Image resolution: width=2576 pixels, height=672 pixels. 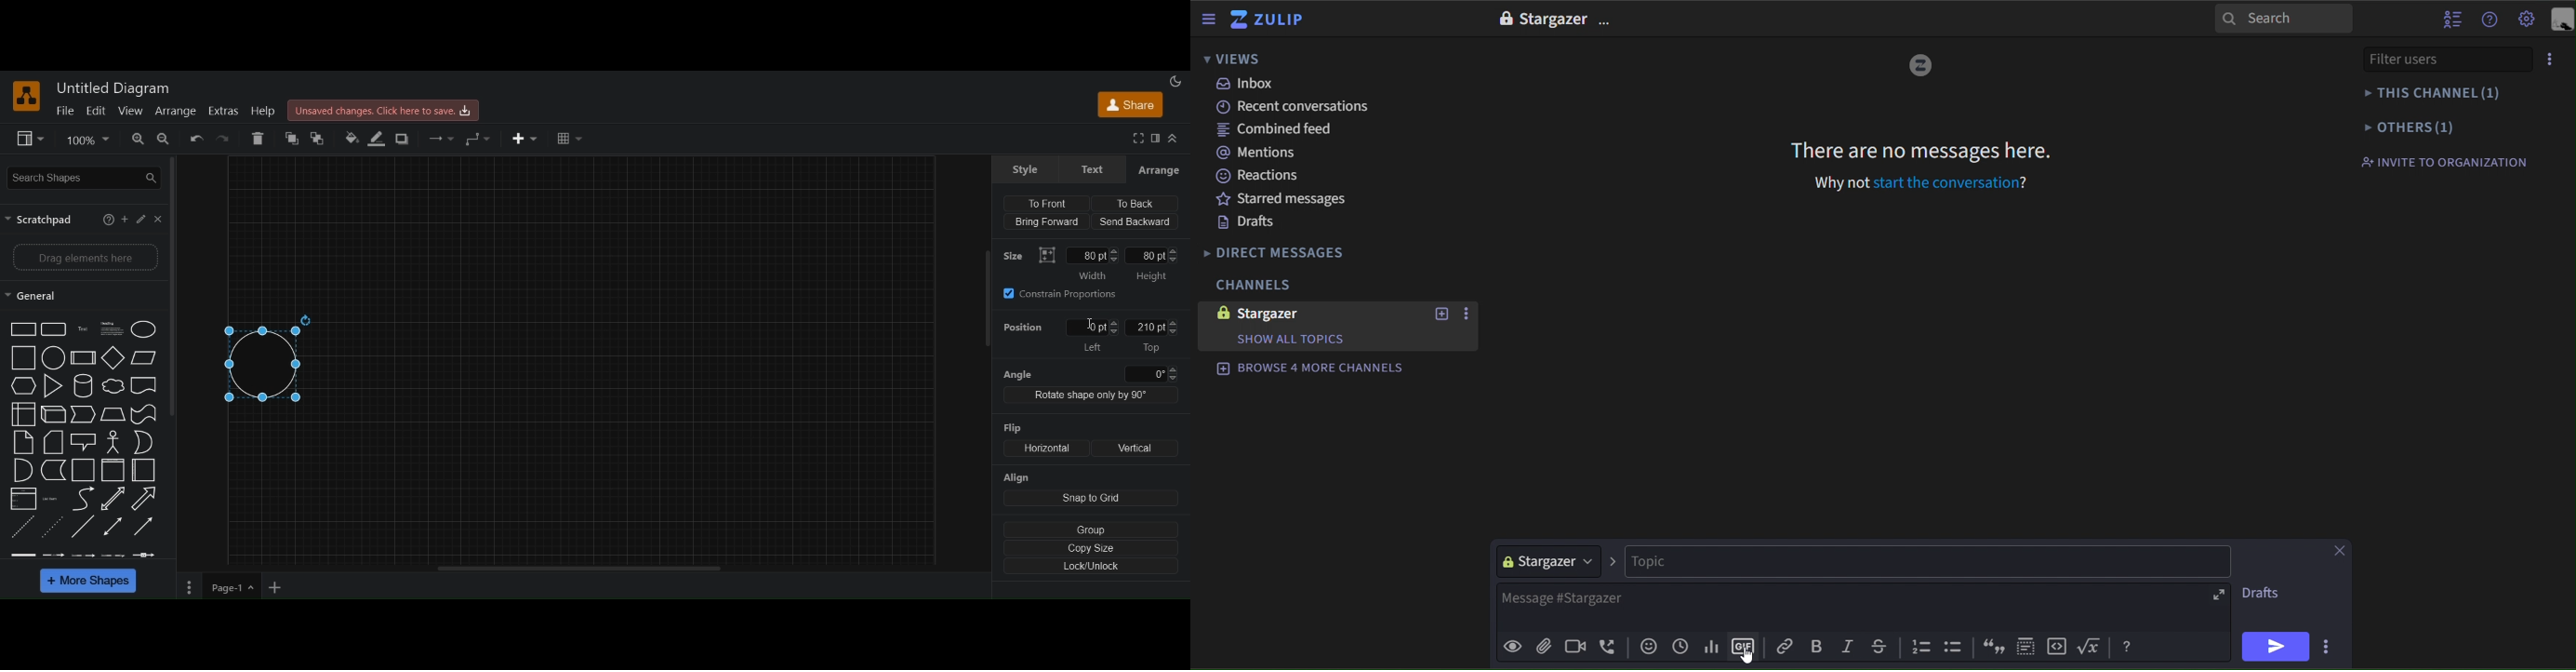 What do you see at coordinates (2265, 595) in the screenshot?
I see `drafts` at bounding box center [2265, 595].